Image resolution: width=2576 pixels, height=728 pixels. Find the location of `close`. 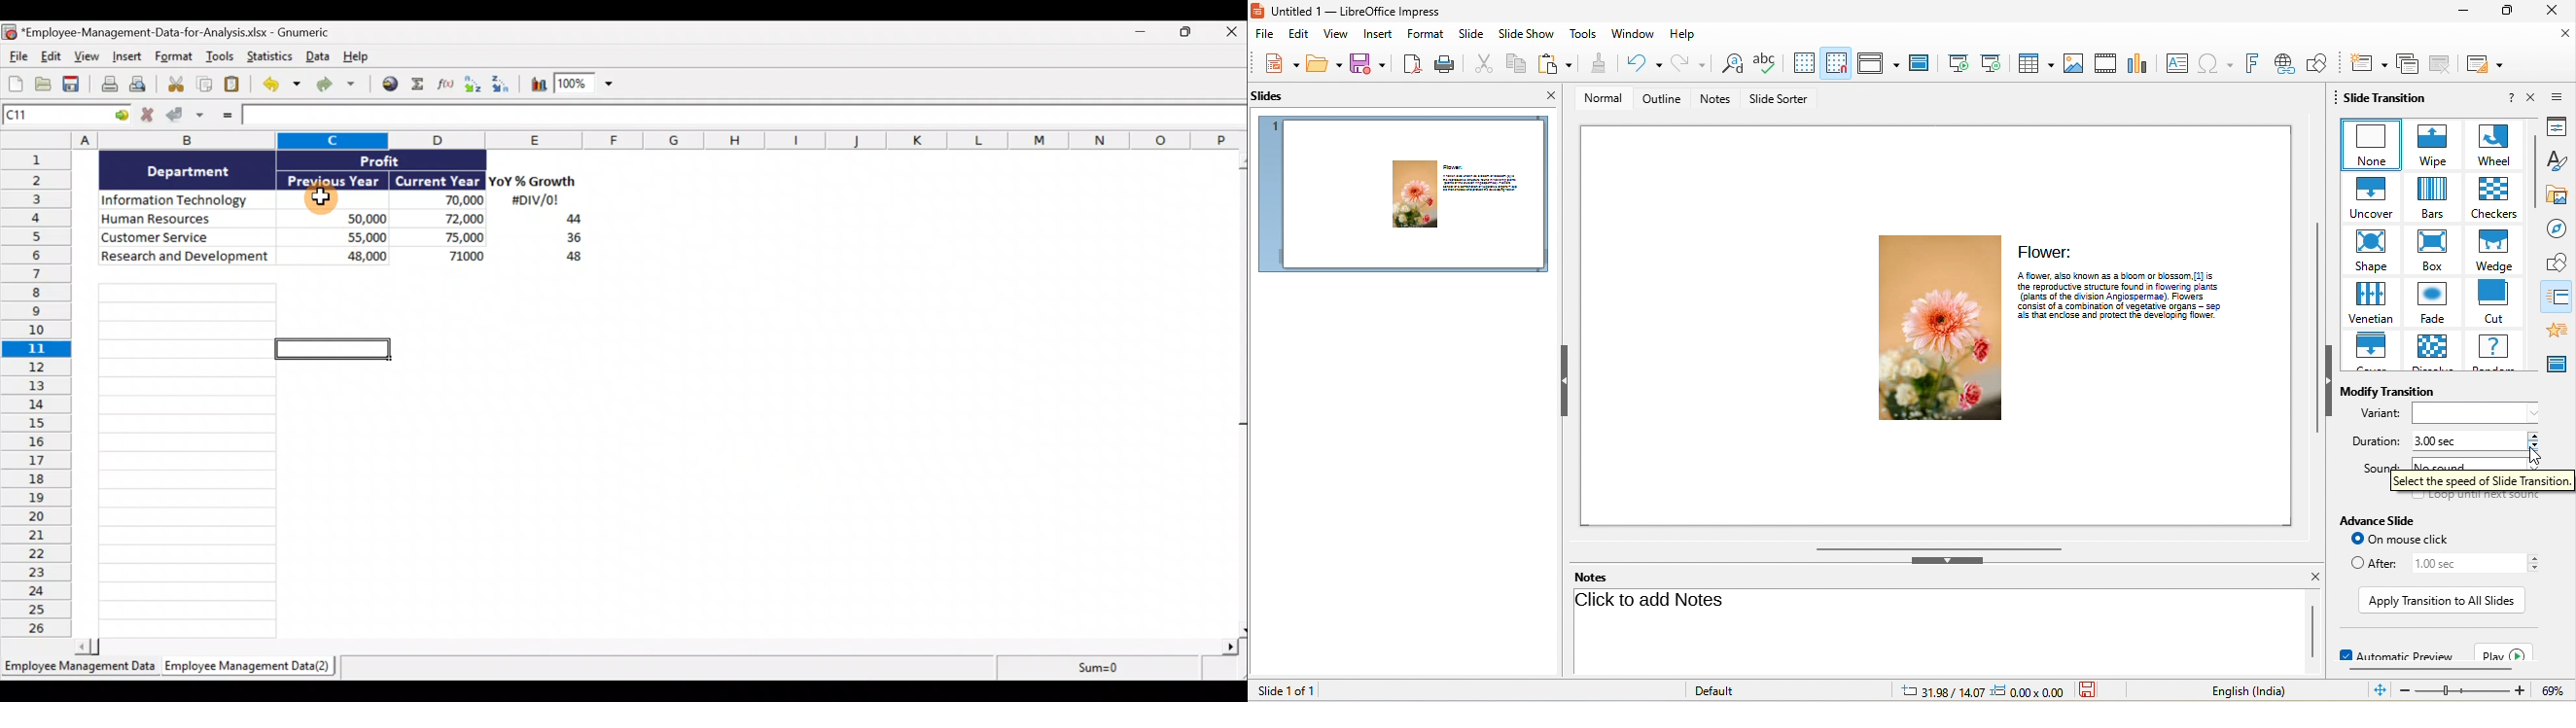

close is located at coordinates (2531, 97).